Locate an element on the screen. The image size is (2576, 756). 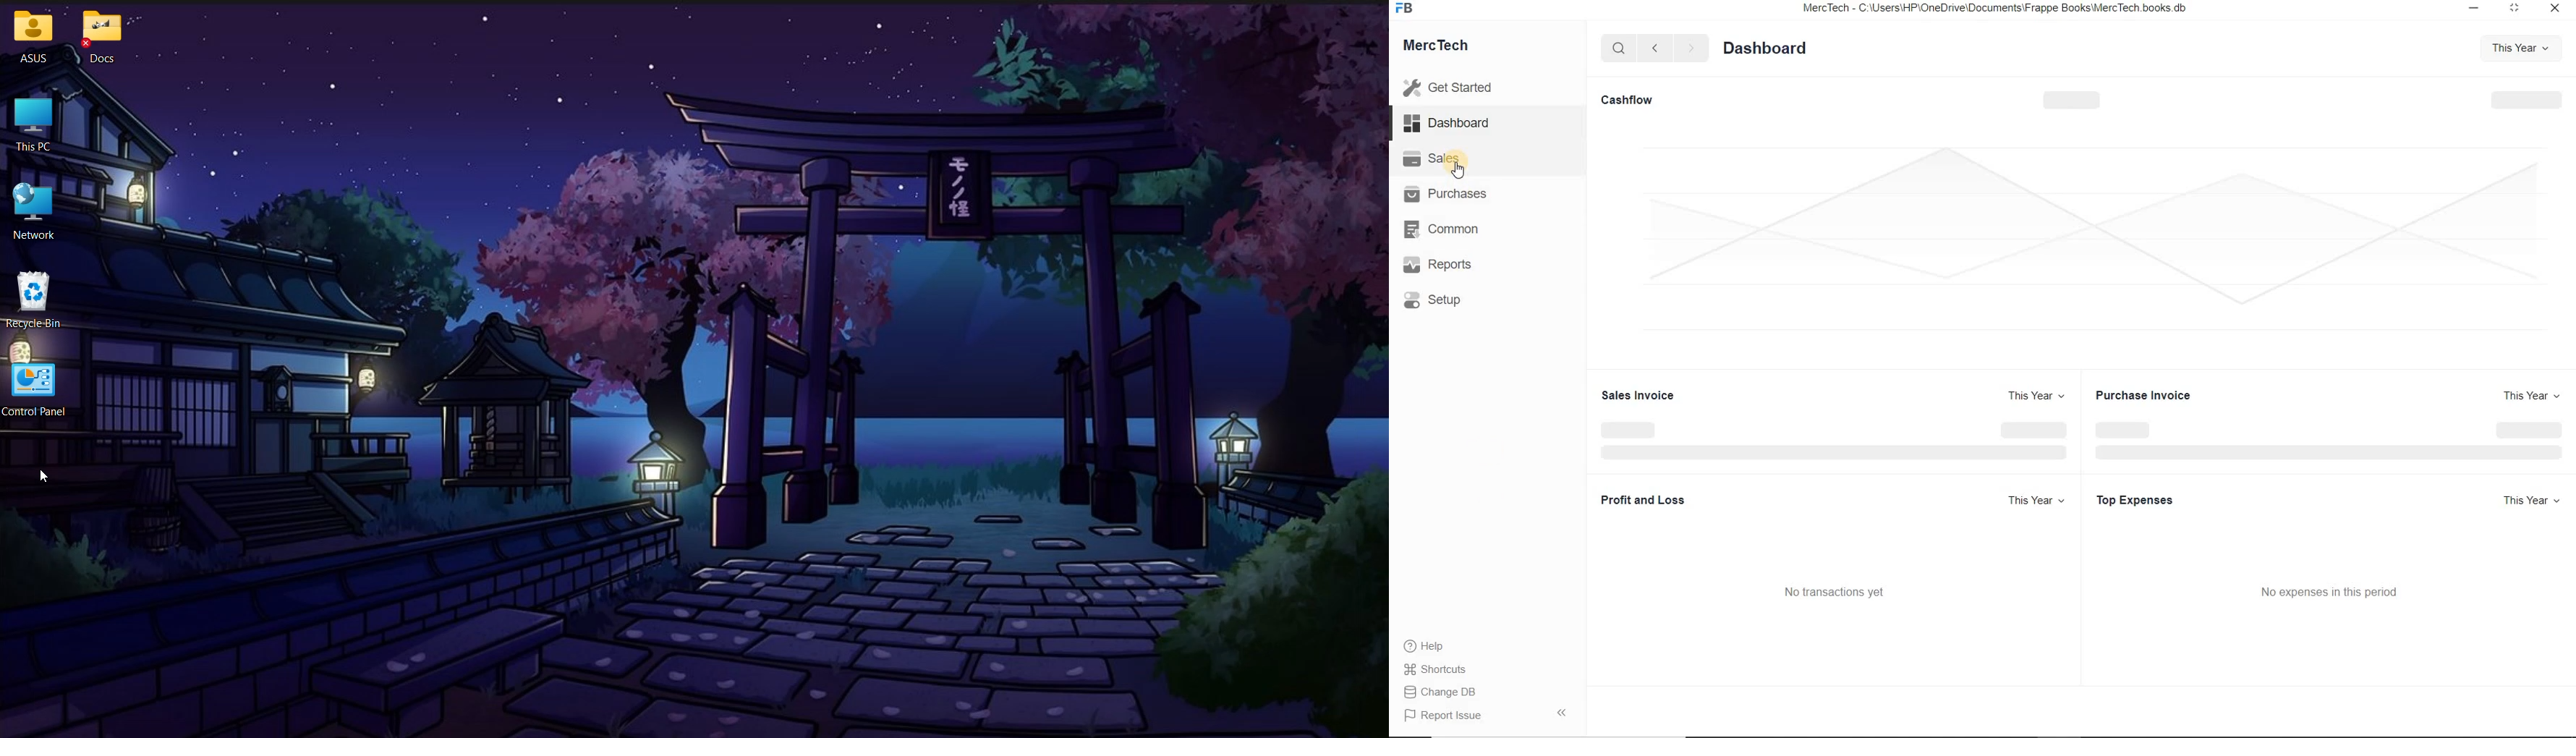
No expenses in this period is located at coordinates (2328, 592).